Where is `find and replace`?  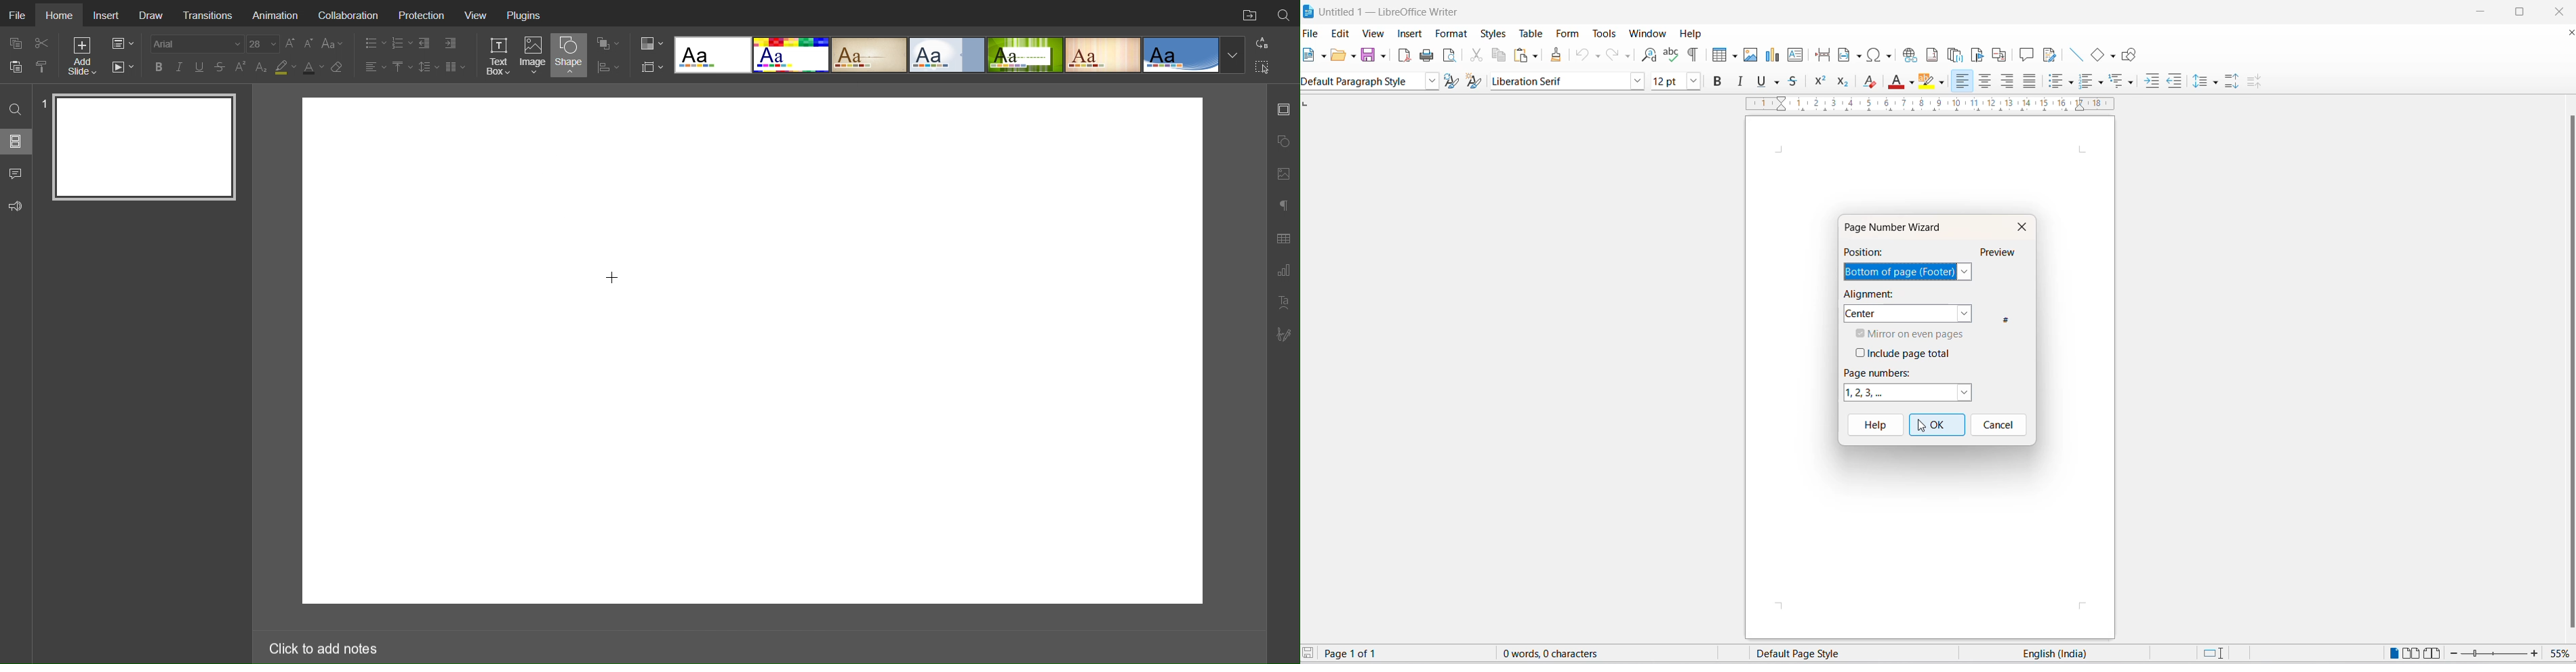
find and replace is located at coordinates (1649, 55).